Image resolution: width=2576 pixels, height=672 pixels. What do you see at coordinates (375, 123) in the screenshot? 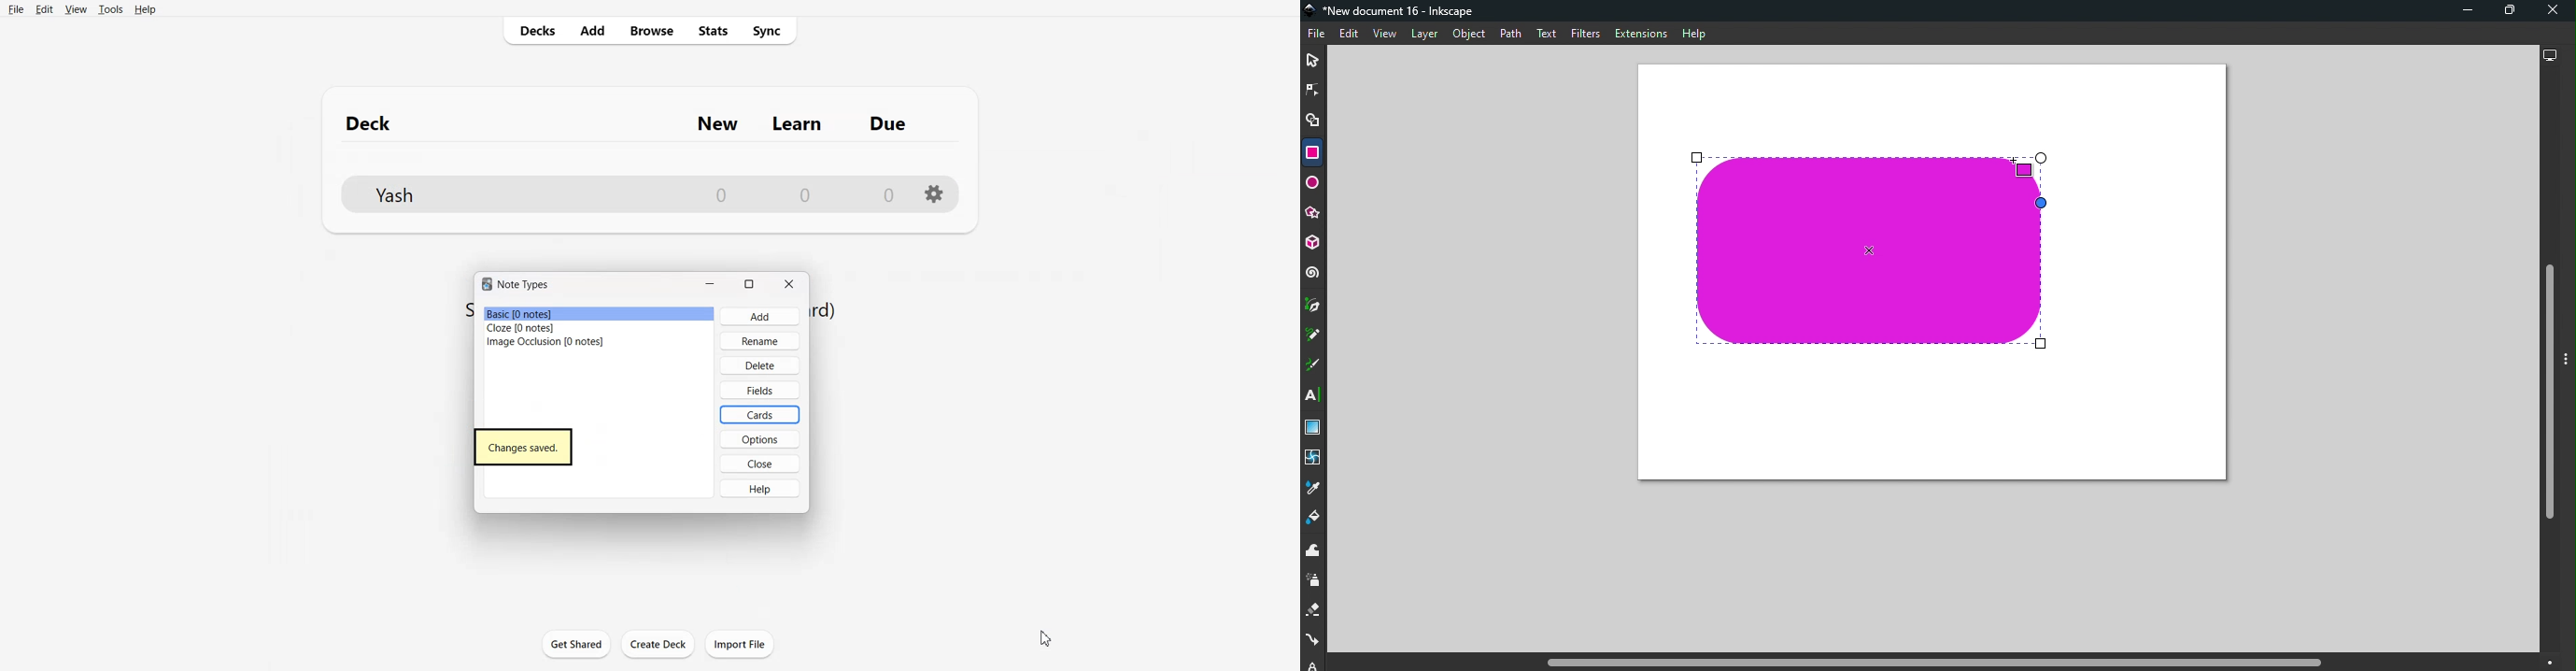
I see `Deck` at bounding box center [375, 123].